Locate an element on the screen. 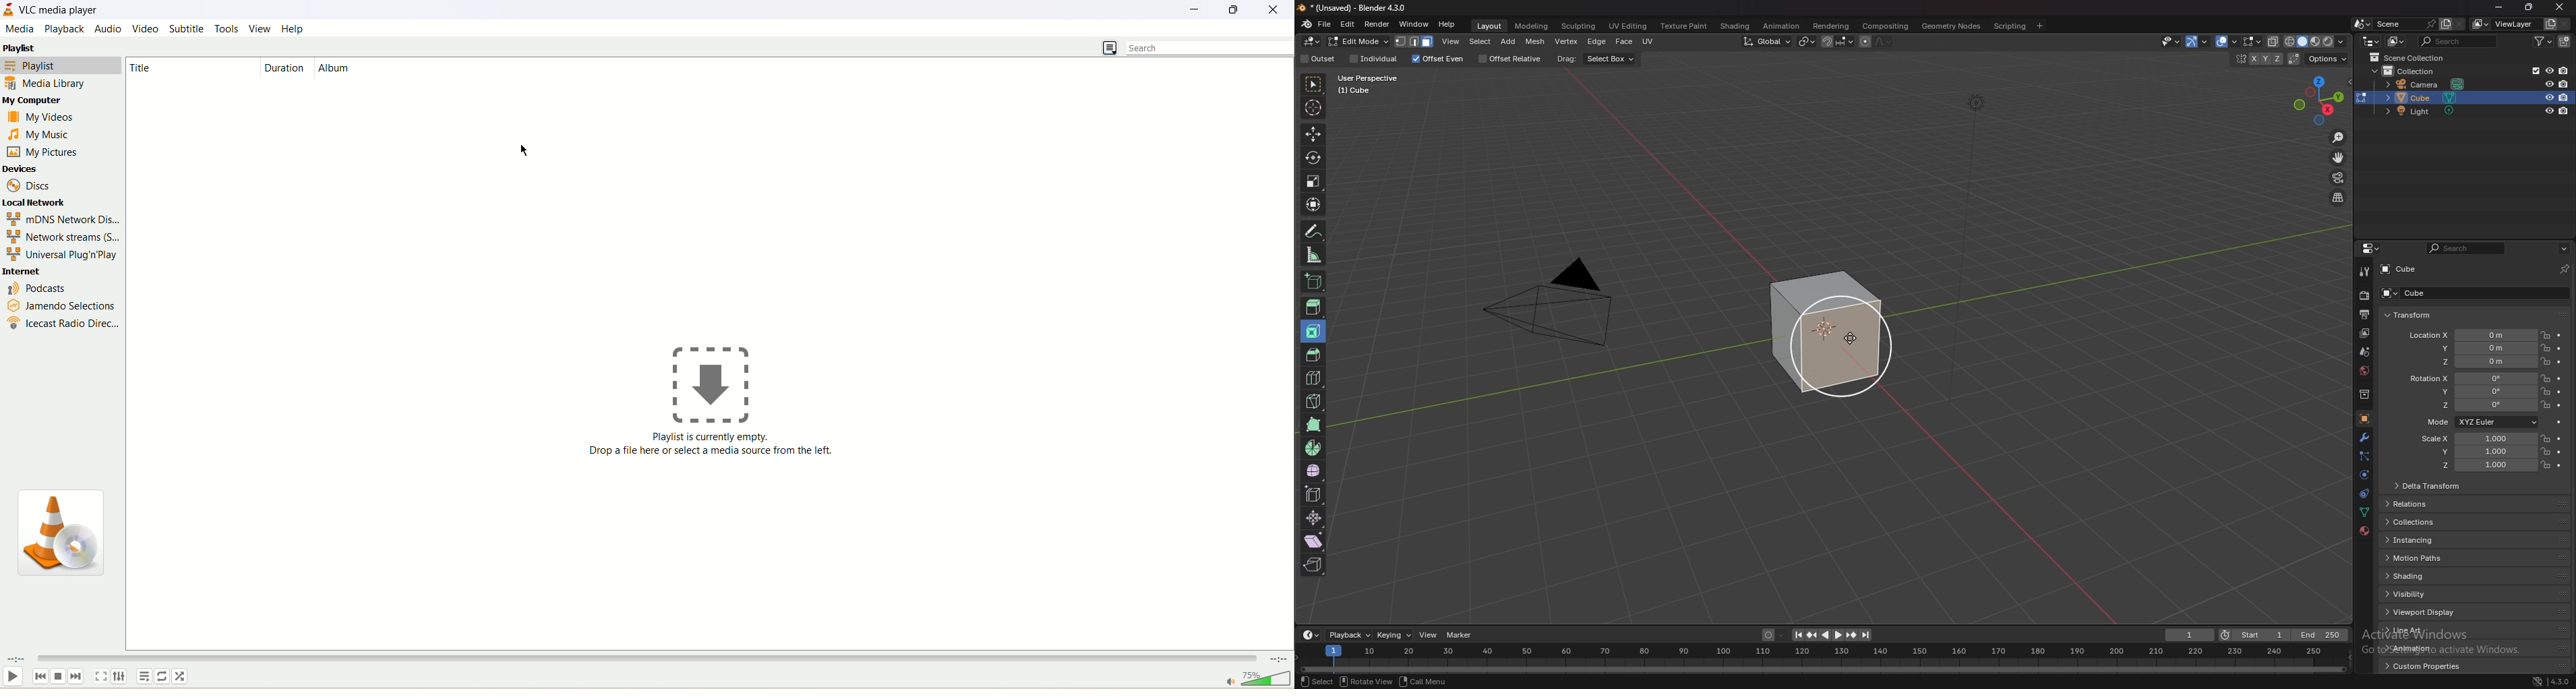 This screenshot has width=2576, height=700. lock is located at coordinates (2546, 347).